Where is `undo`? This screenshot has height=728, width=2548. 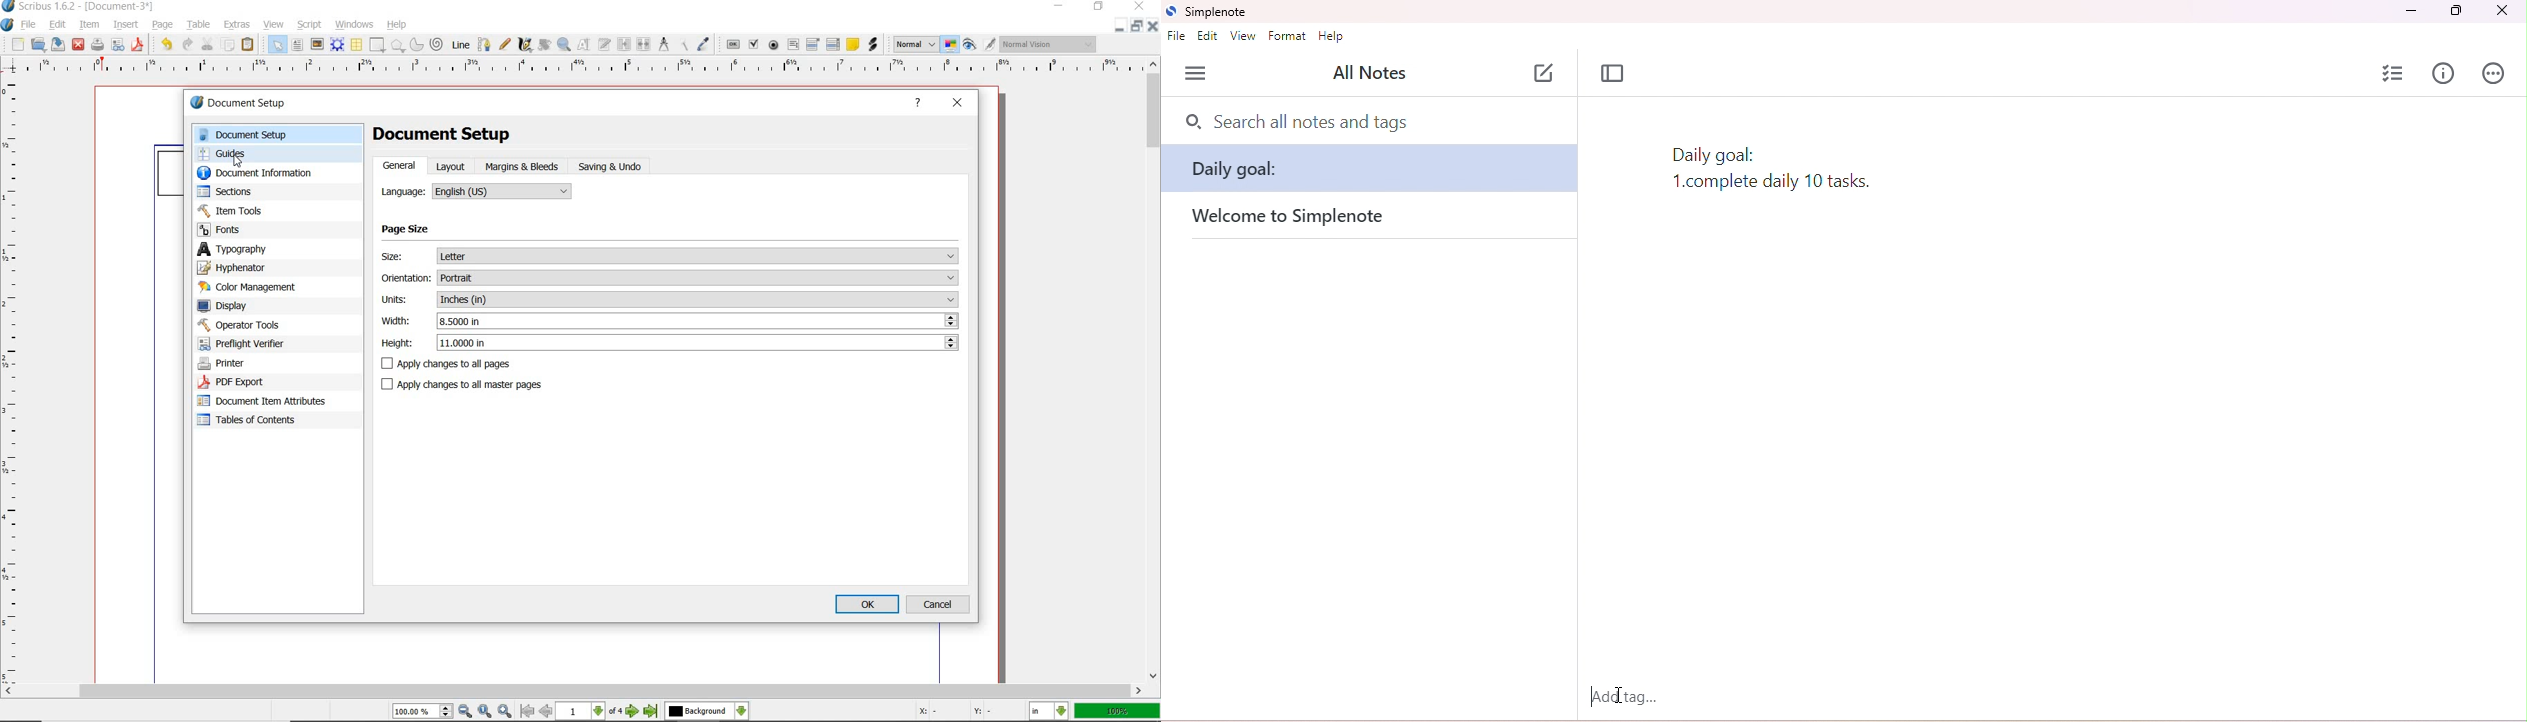 undo is located at coordinates (165, 45).